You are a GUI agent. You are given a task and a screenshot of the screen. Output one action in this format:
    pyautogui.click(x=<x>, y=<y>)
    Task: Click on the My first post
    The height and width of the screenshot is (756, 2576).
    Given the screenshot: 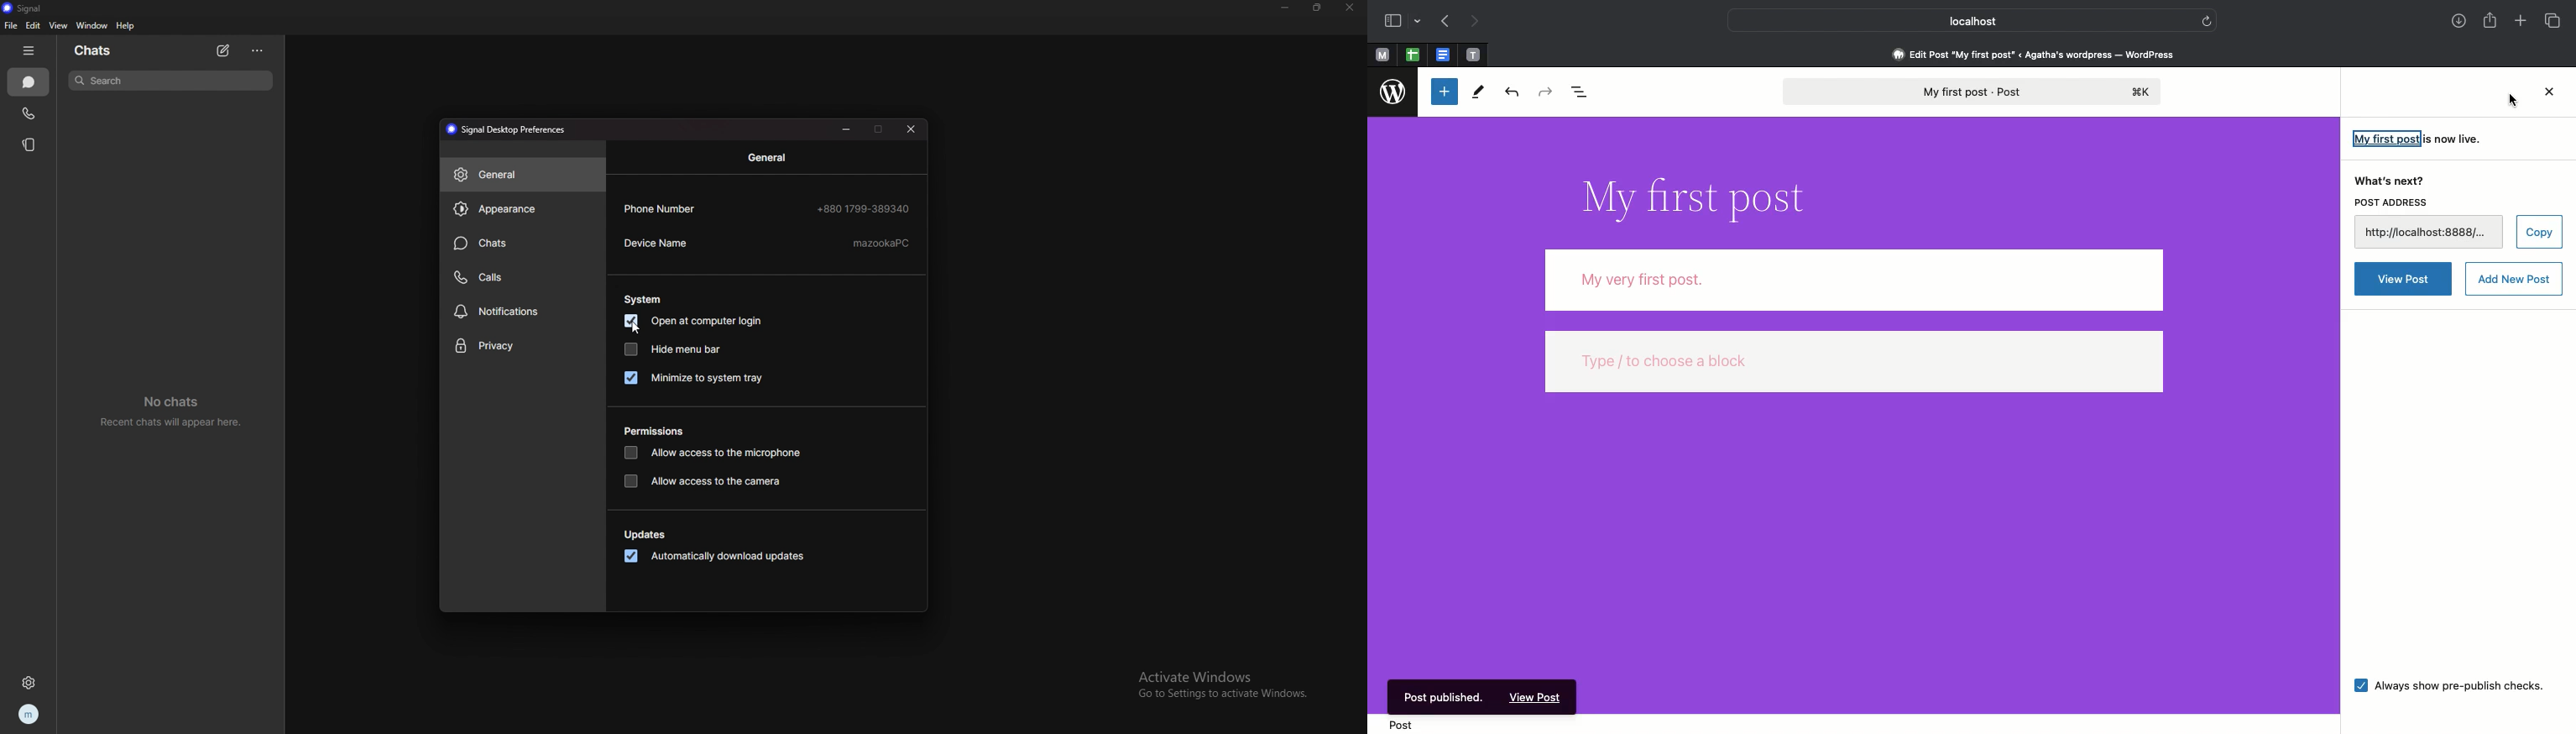 What is the action you would take?
    pyautogui.click(x=1975, y=92)
    